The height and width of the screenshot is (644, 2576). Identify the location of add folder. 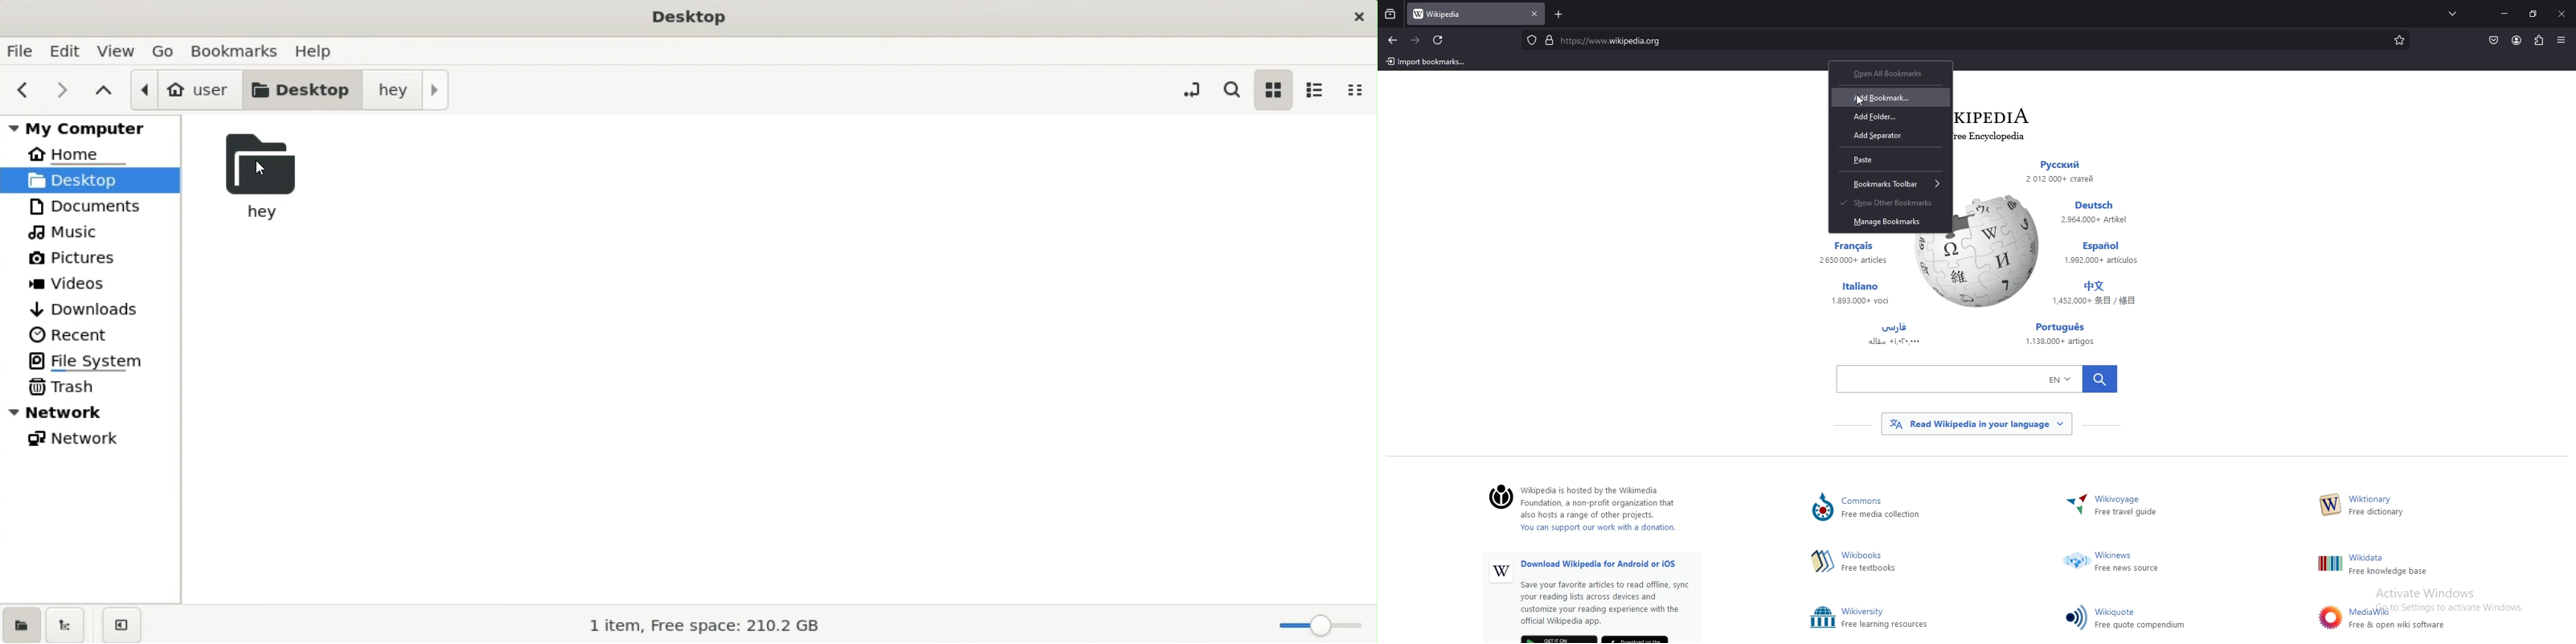
(1891, 117).